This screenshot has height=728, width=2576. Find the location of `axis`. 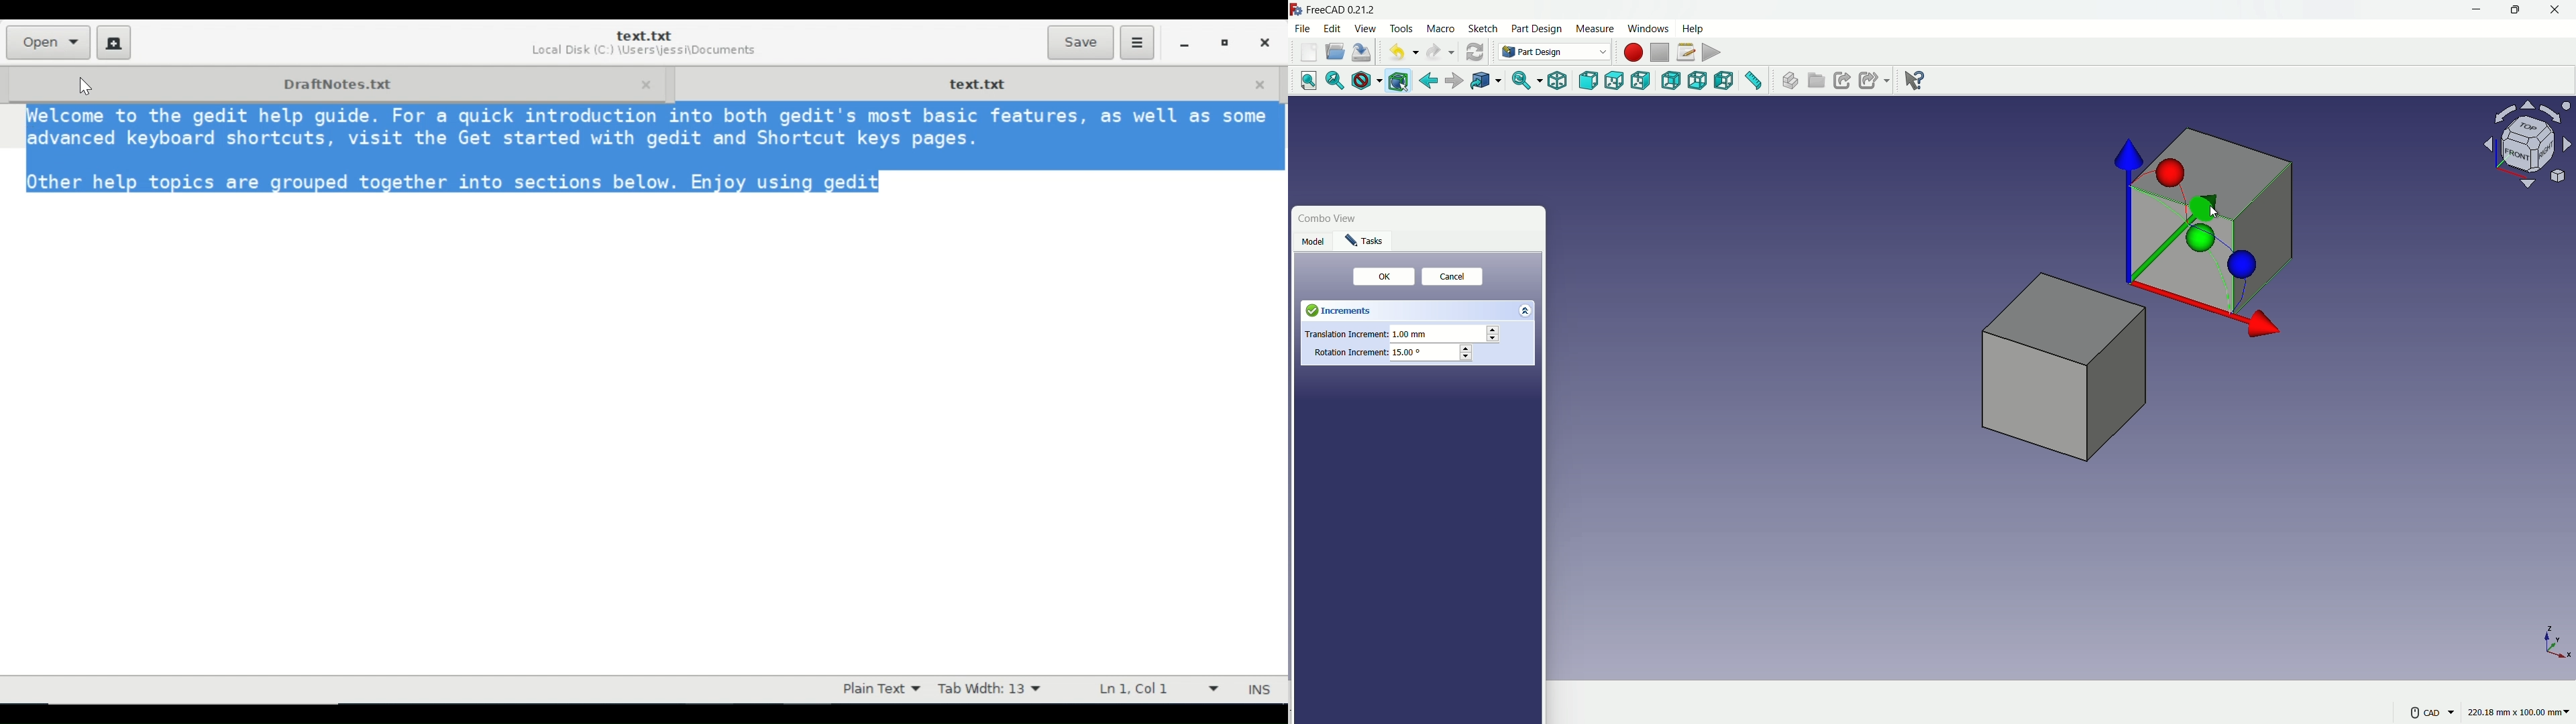

axis is located at coordinates (2557, 642).